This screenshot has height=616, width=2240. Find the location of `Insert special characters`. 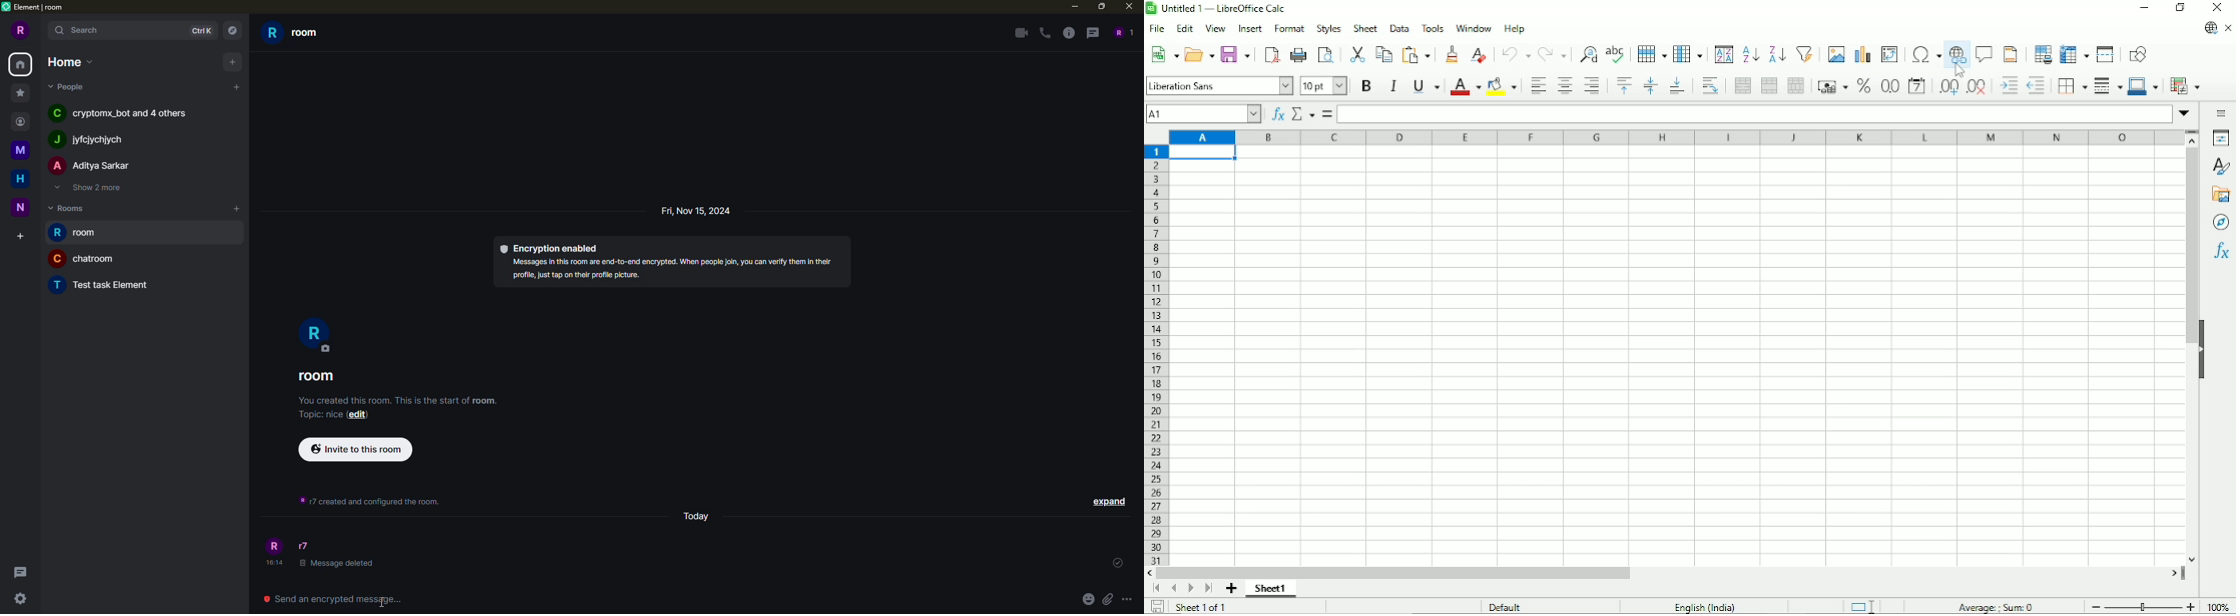

Insert special characters is located at coordinates (1925, 56).